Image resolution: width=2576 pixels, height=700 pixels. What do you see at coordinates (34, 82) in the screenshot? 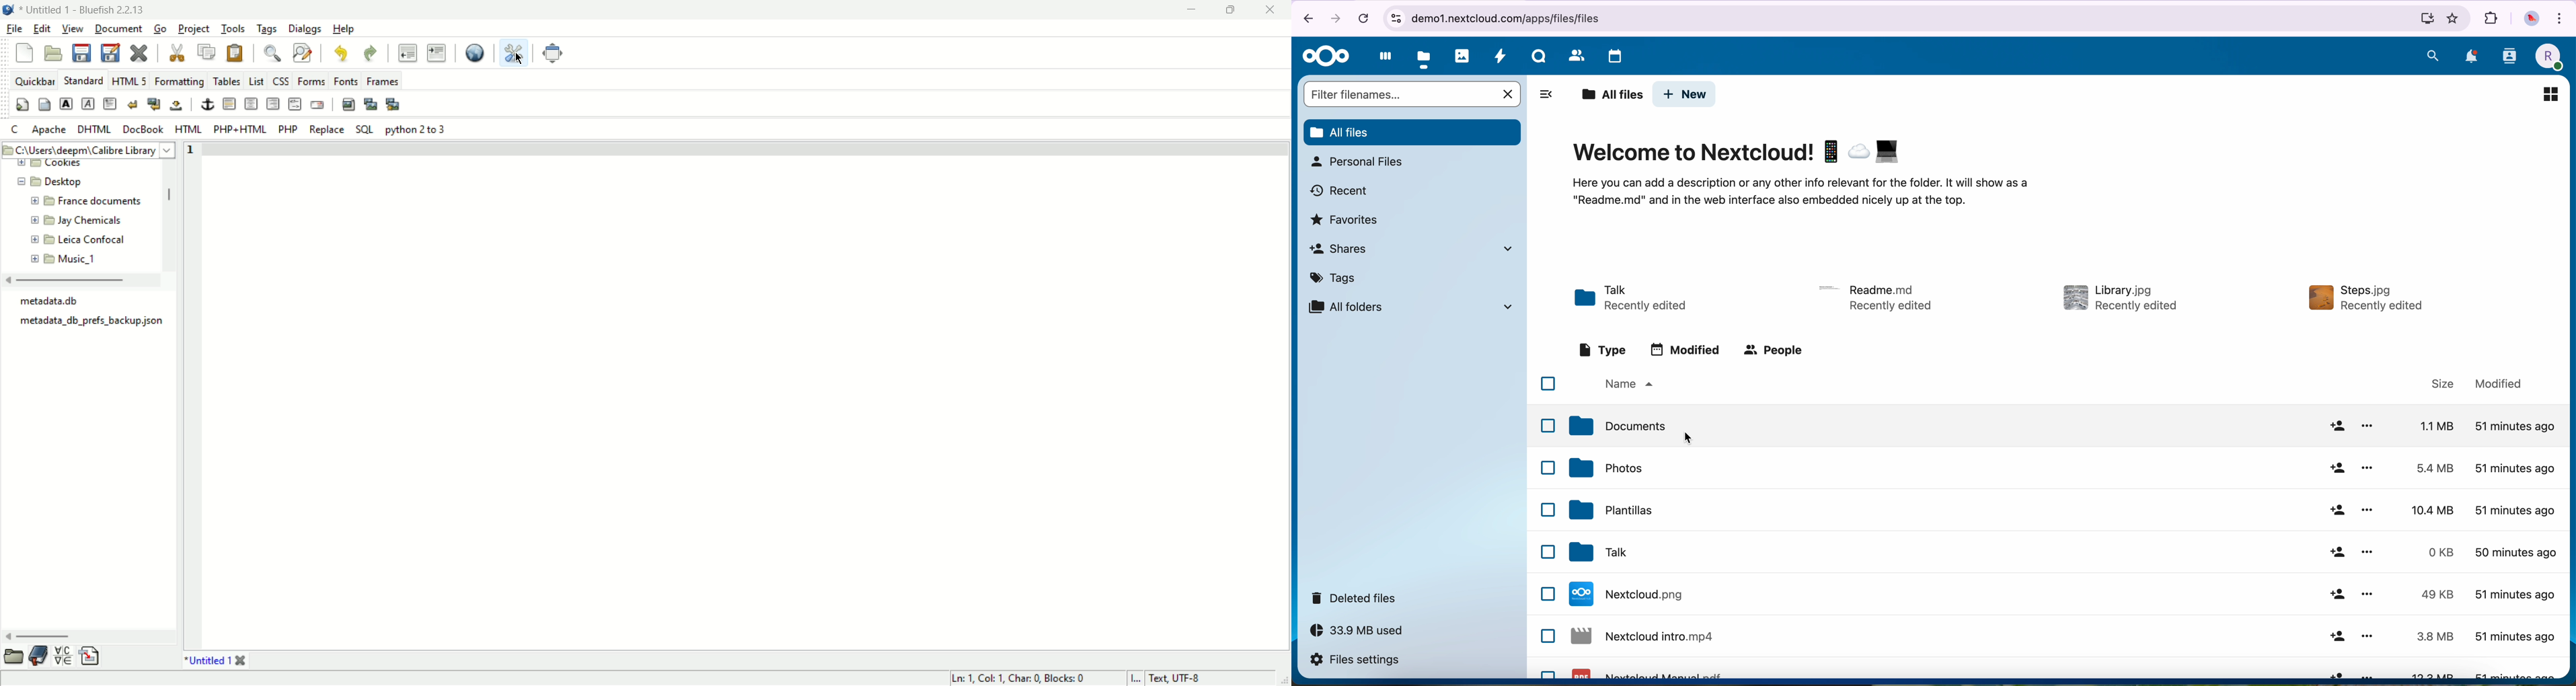
I see `quickbar` at bounding box center [34, 82].